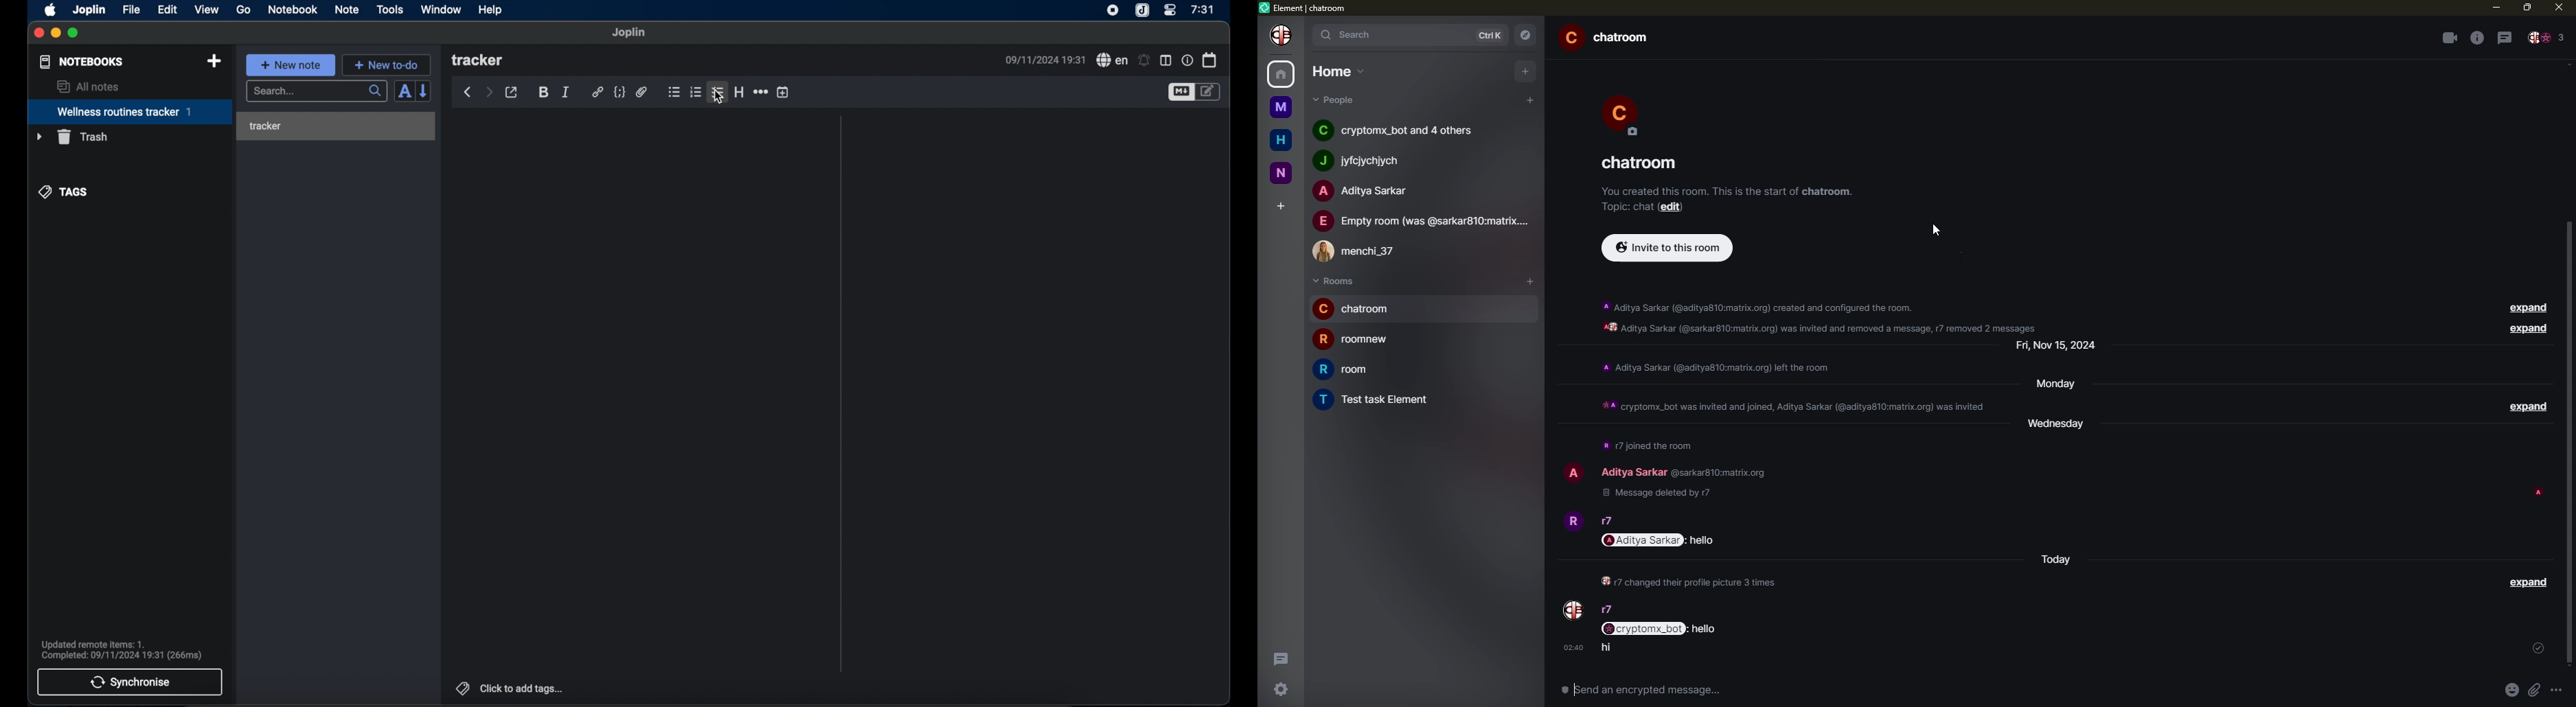  I want to click on + new note, so click(291, 65).